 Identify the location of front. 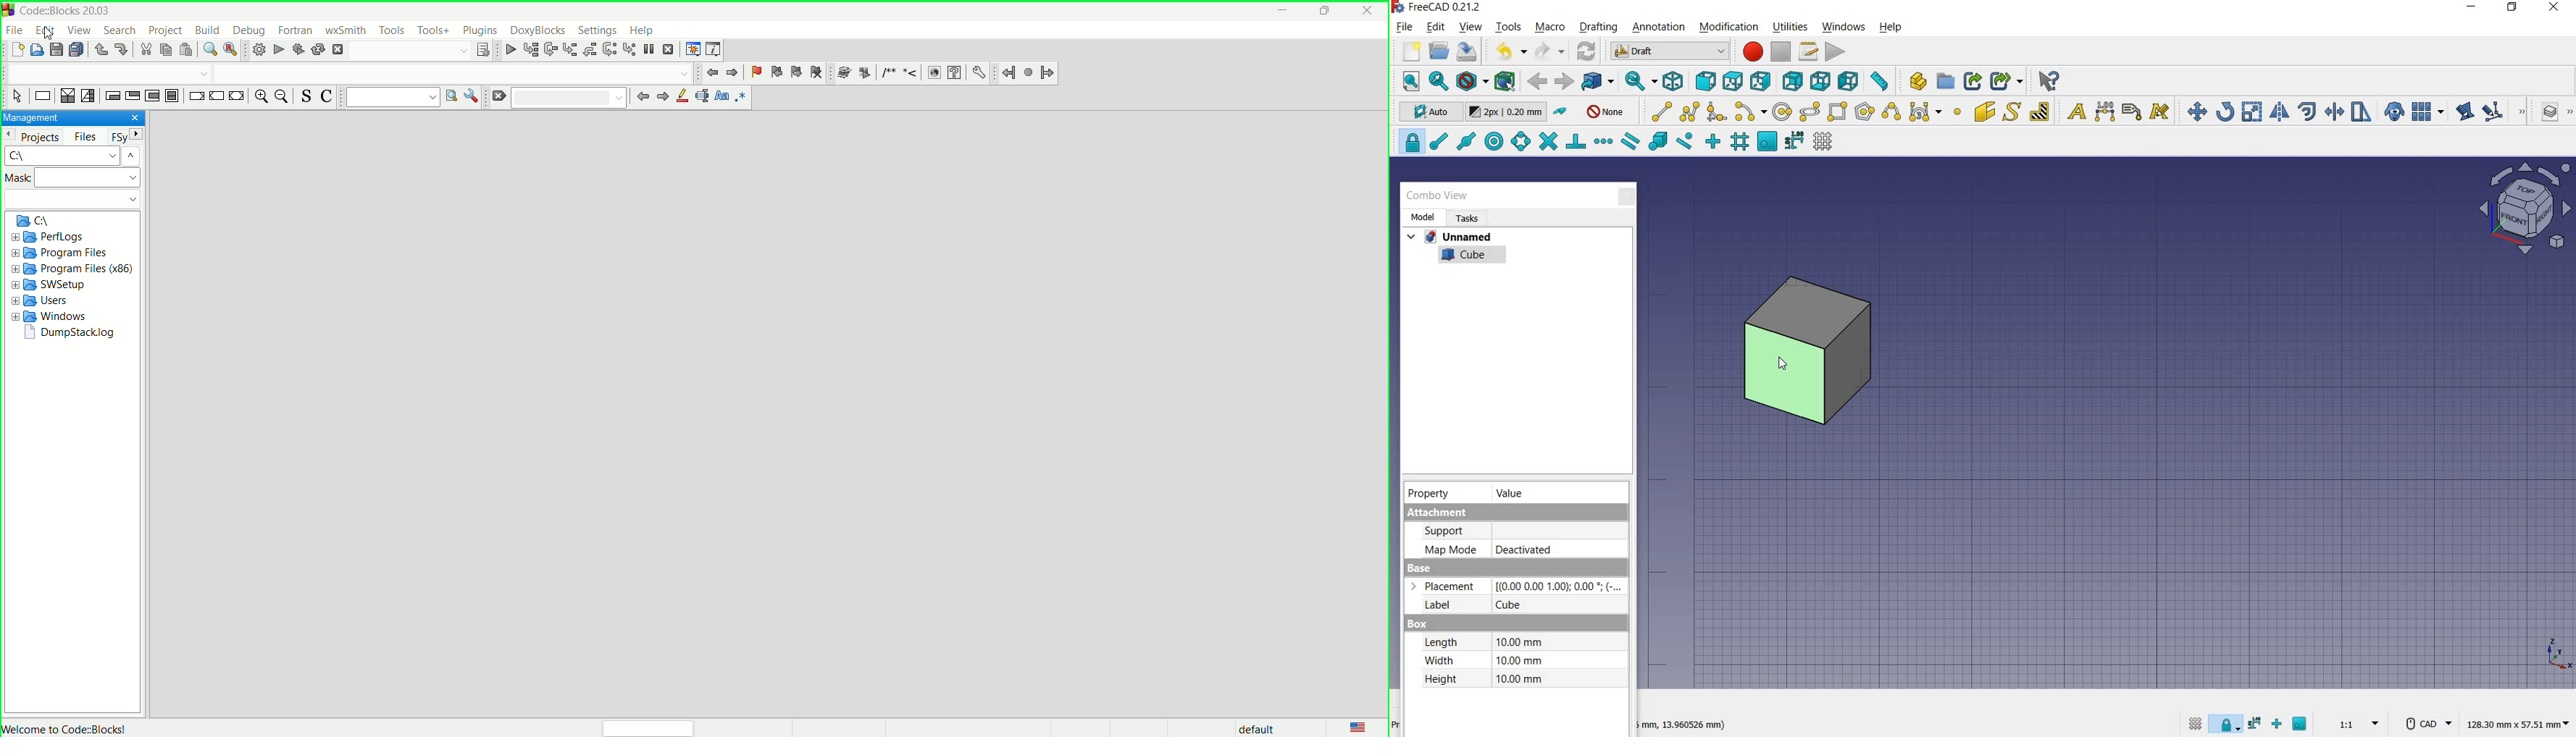
(1704, 81).